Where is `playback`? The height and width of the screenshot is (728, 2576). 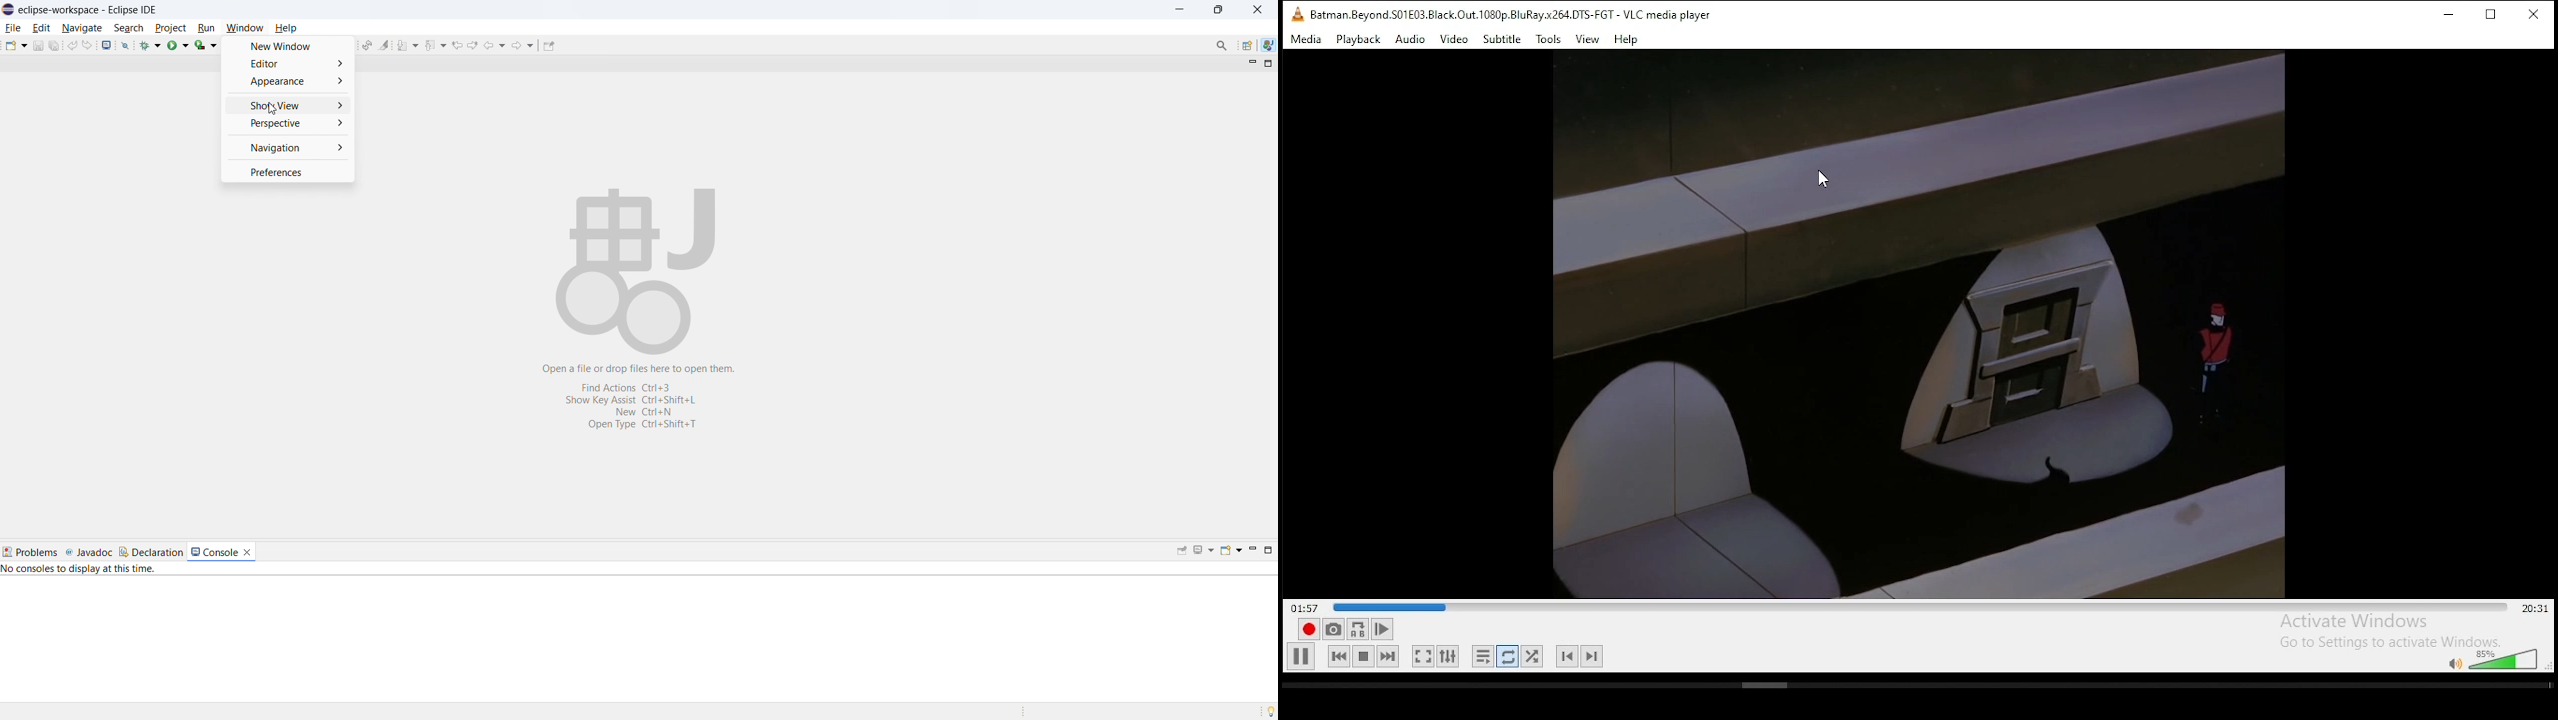
playback is located at coordinates (1359, 39).